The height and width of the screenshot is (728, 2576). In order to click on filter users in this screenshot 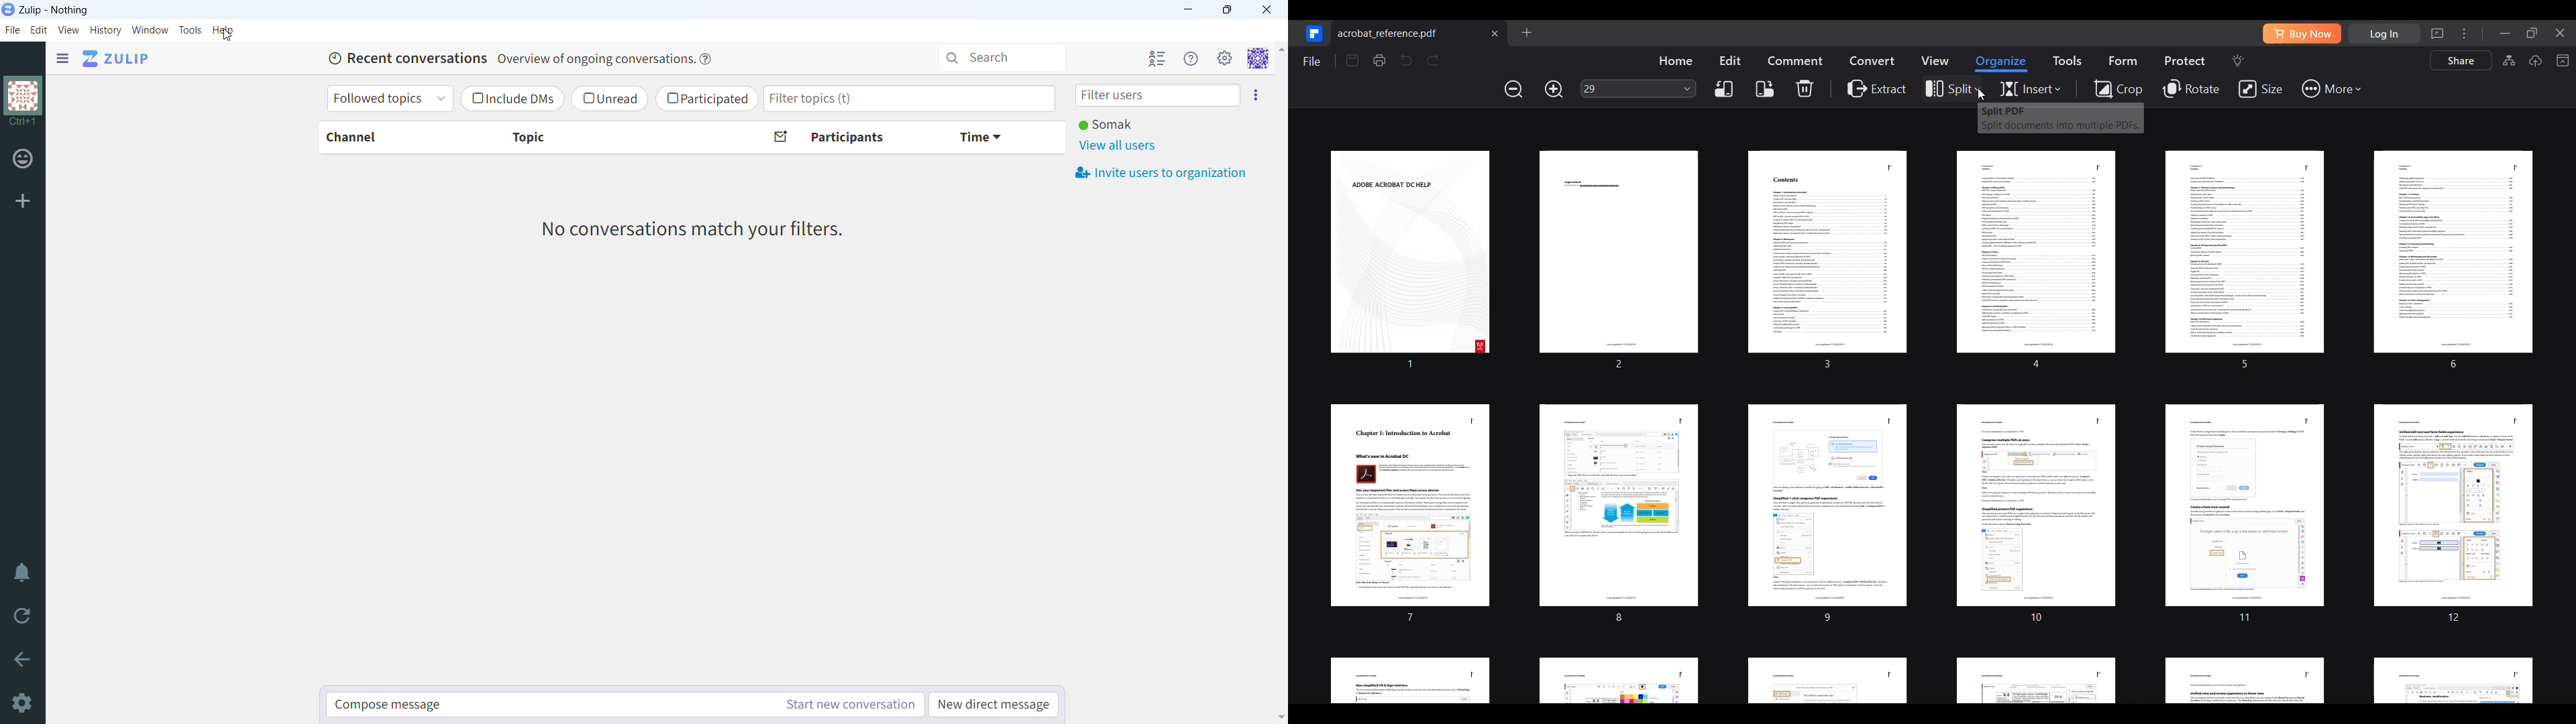, I will do `click(1155, 95)`.